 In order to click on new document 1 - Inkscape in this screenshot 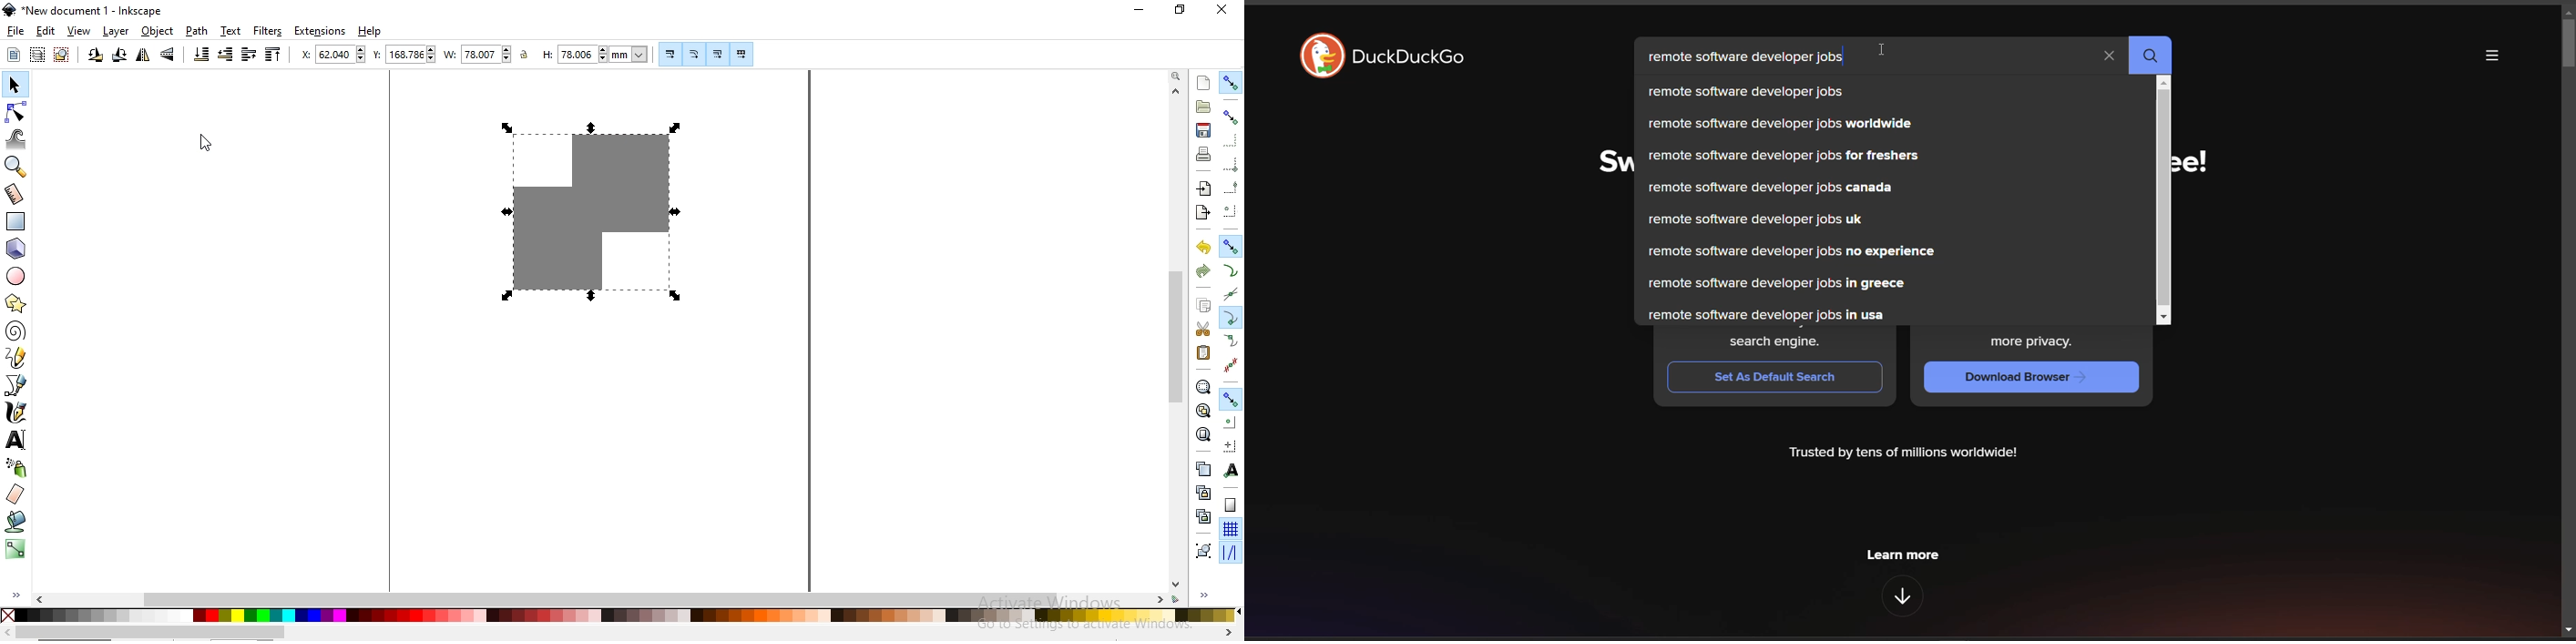, I will do `click(84, 10)`.